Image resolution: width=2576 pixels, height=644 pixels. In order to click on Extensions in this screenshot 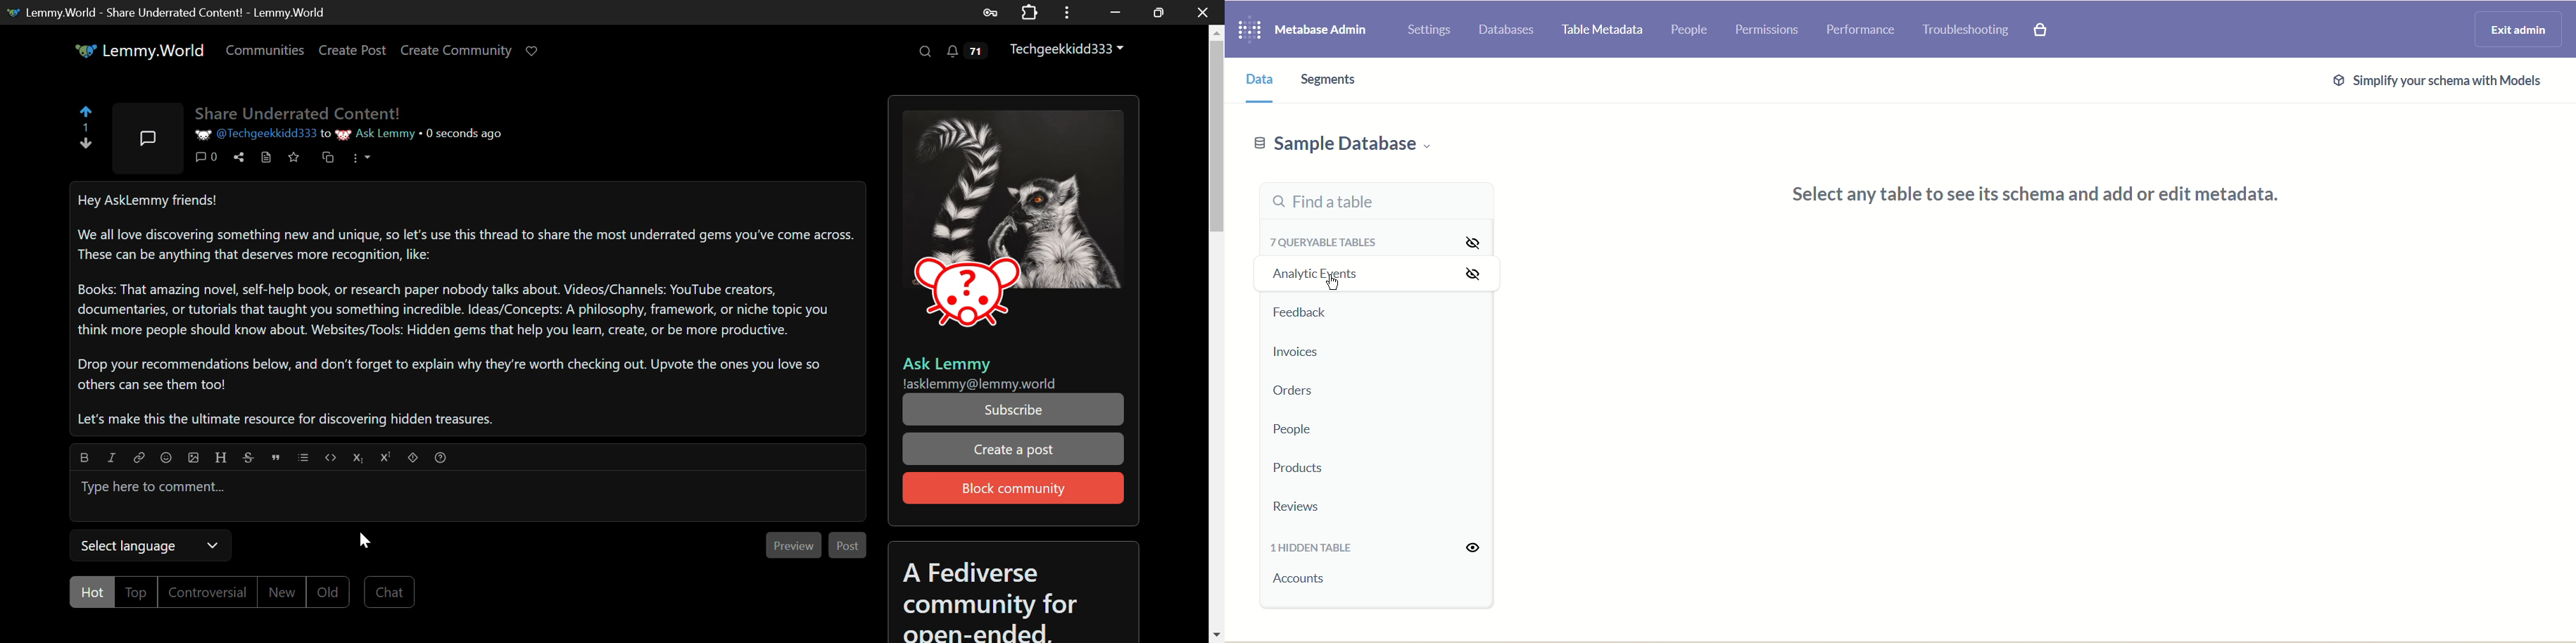, I will do `click(1030, 11)`.